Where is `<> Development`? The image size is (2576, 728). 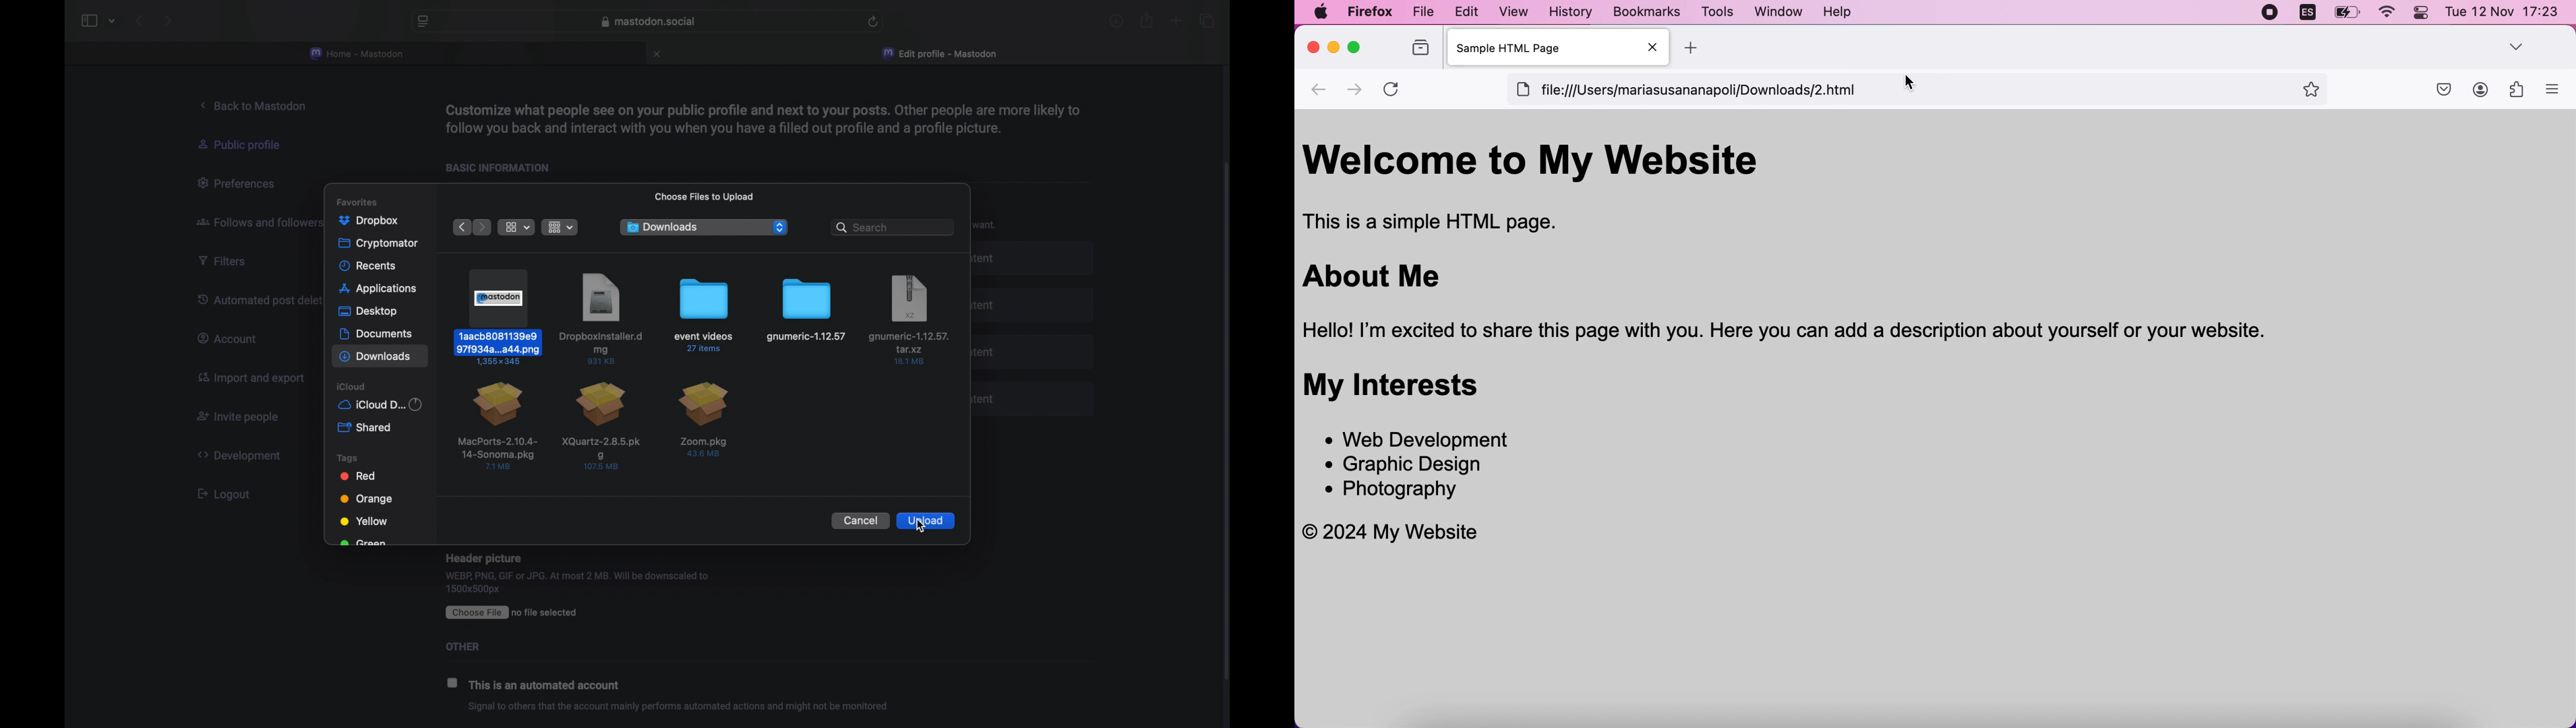 <> Development is located at coordinates (244, 455).